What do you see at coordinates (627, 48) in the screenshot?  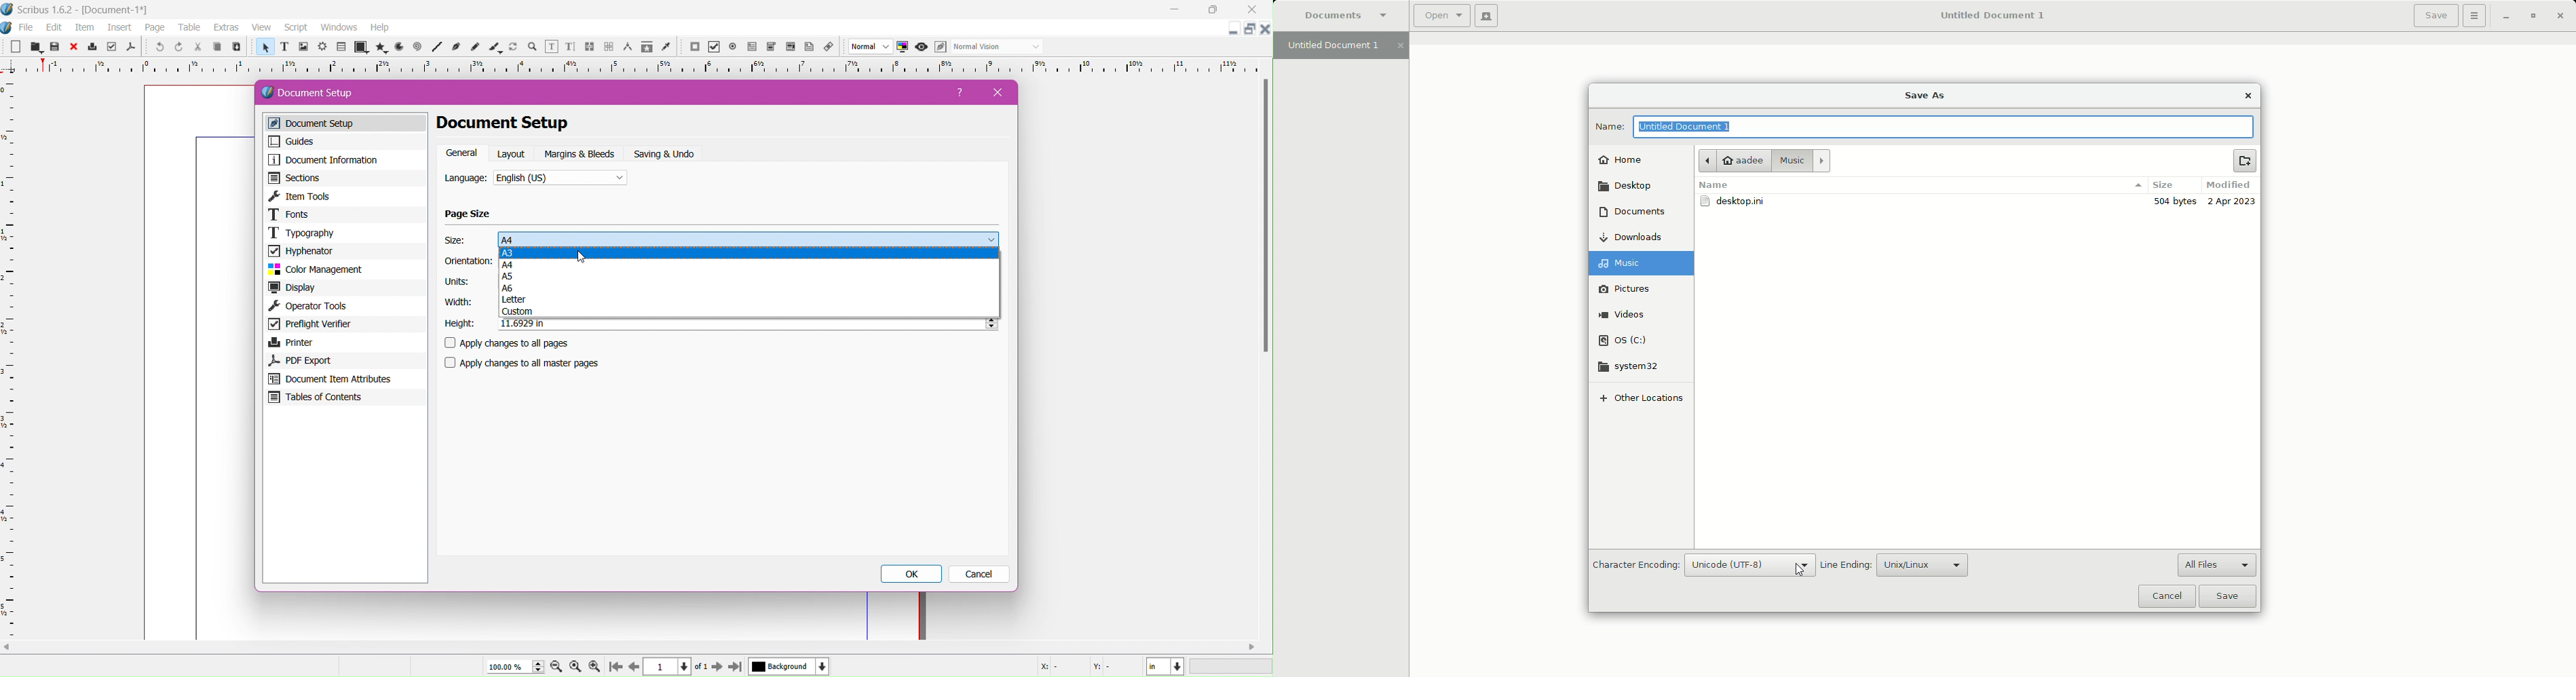 I see `measurements` at bounding box center [627, 48].